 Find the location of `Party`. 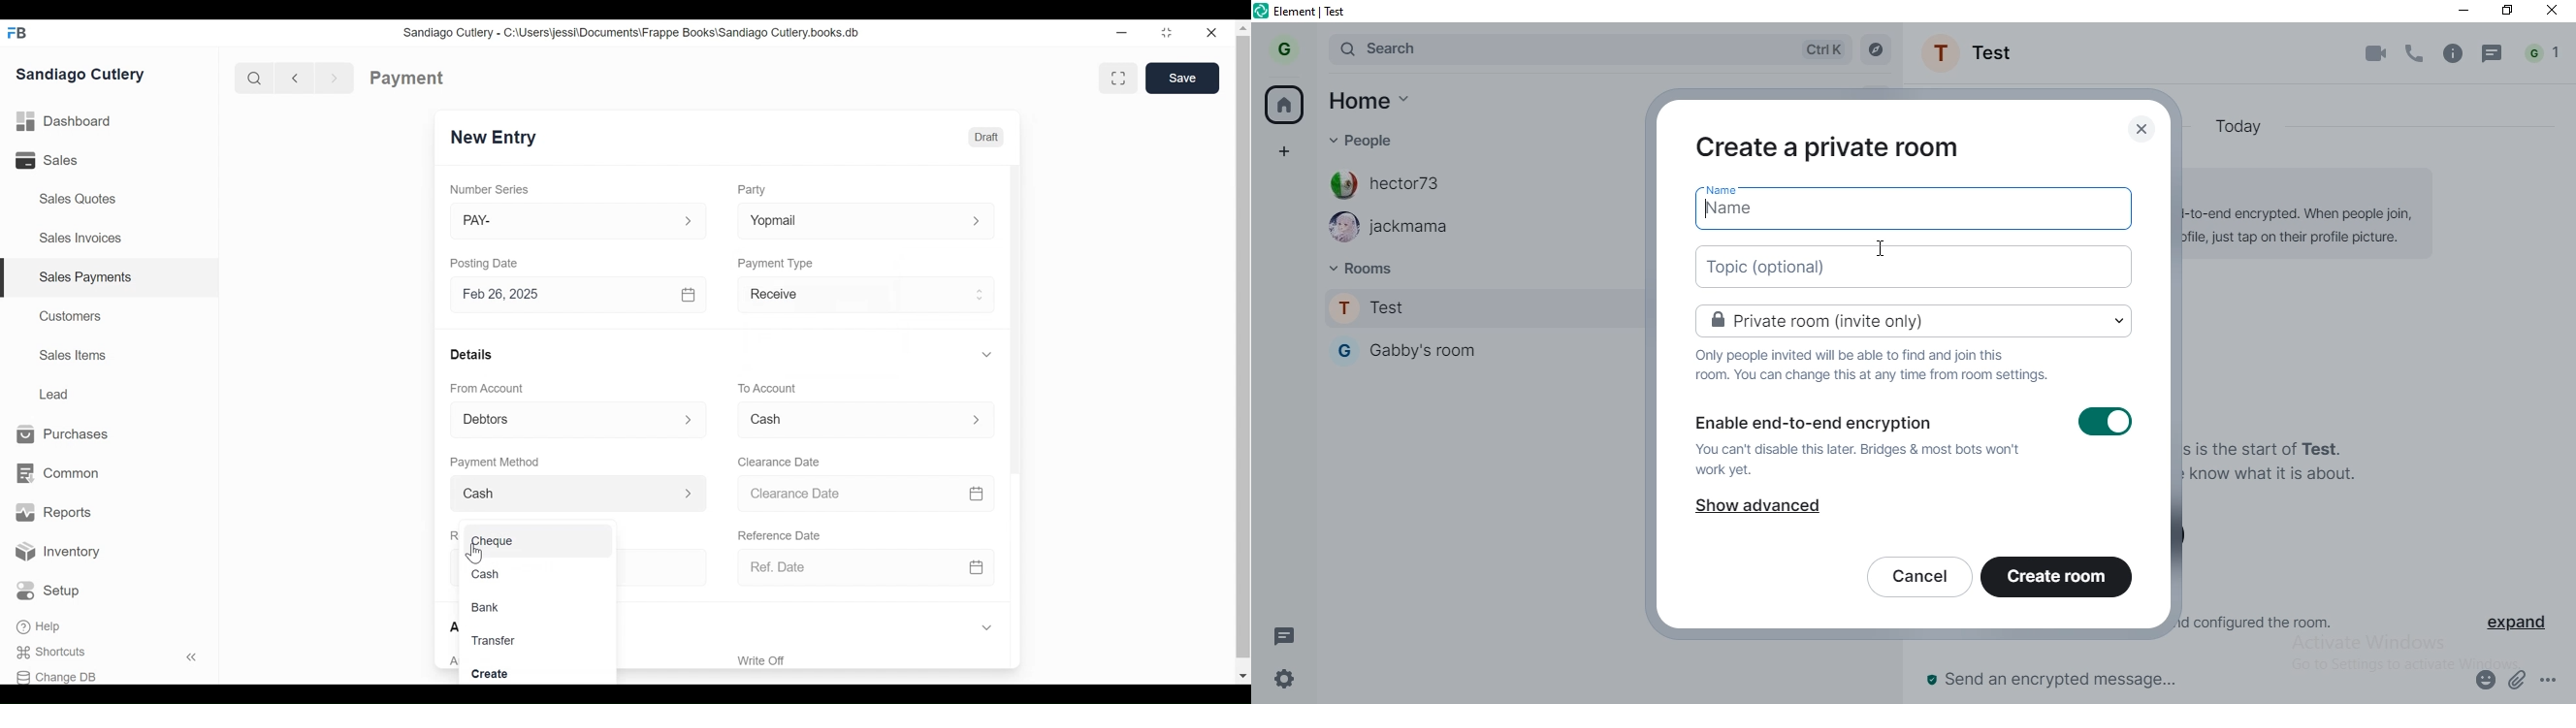

Party is located at coordinates (754, 190).